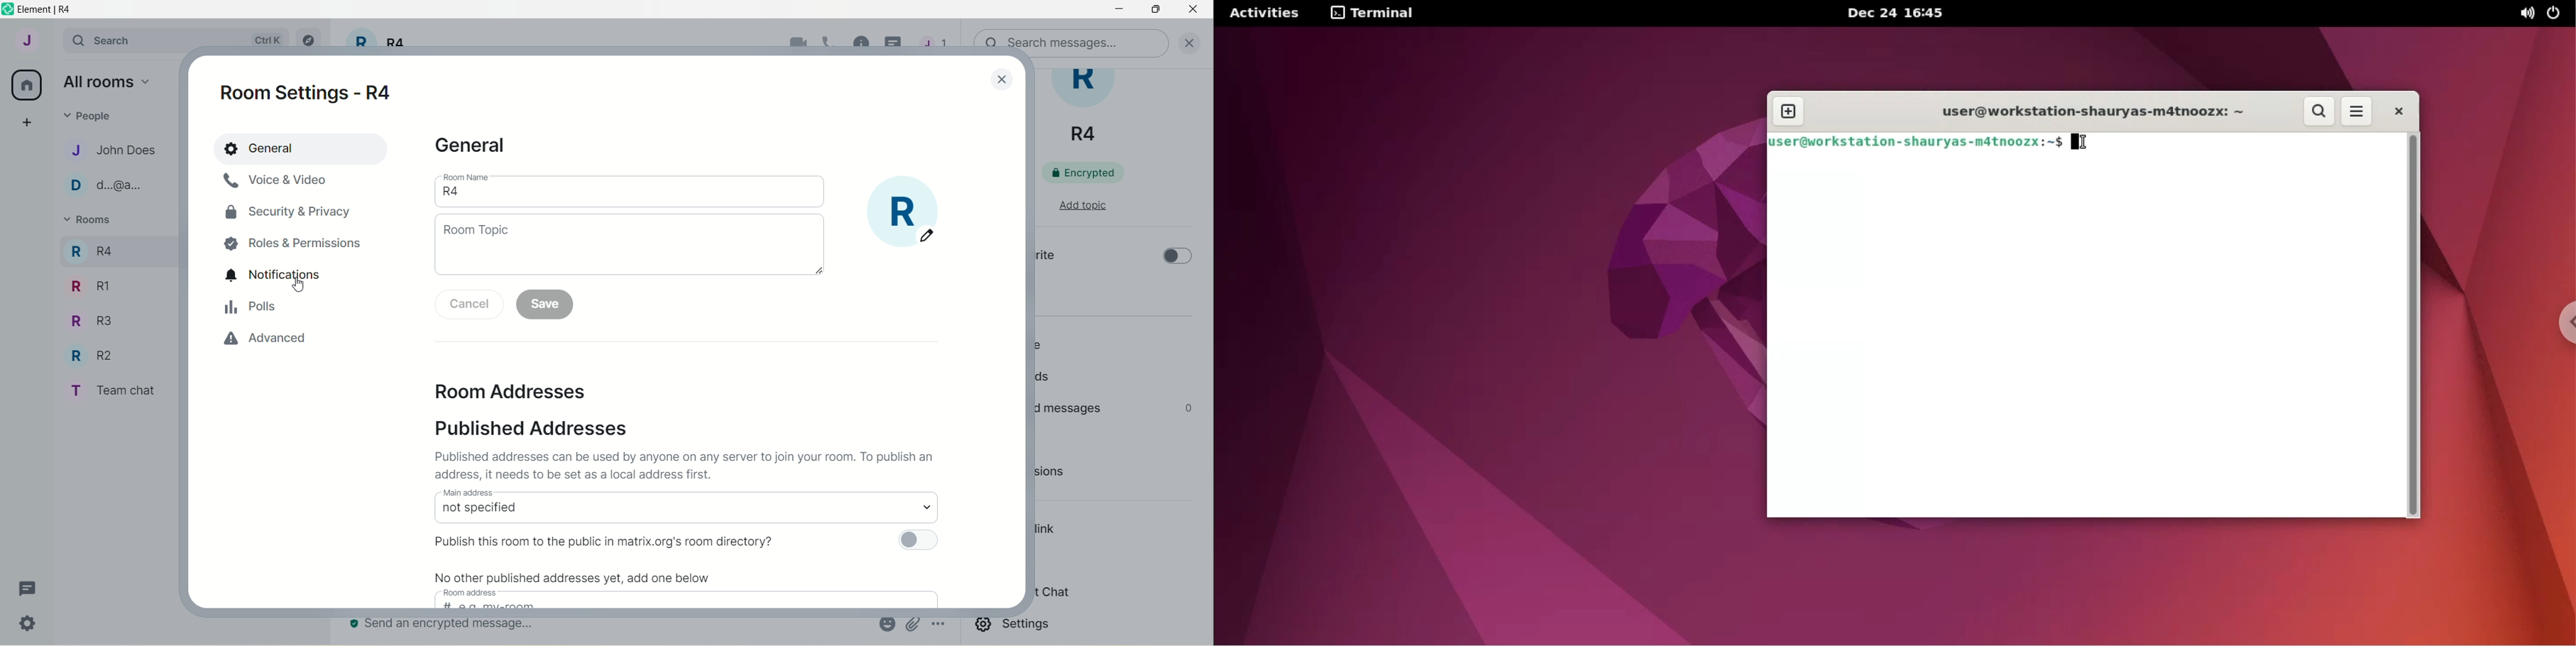  Describe the element at coordinates (1004, 80) in the screenshot. I see `Close ` at that location.